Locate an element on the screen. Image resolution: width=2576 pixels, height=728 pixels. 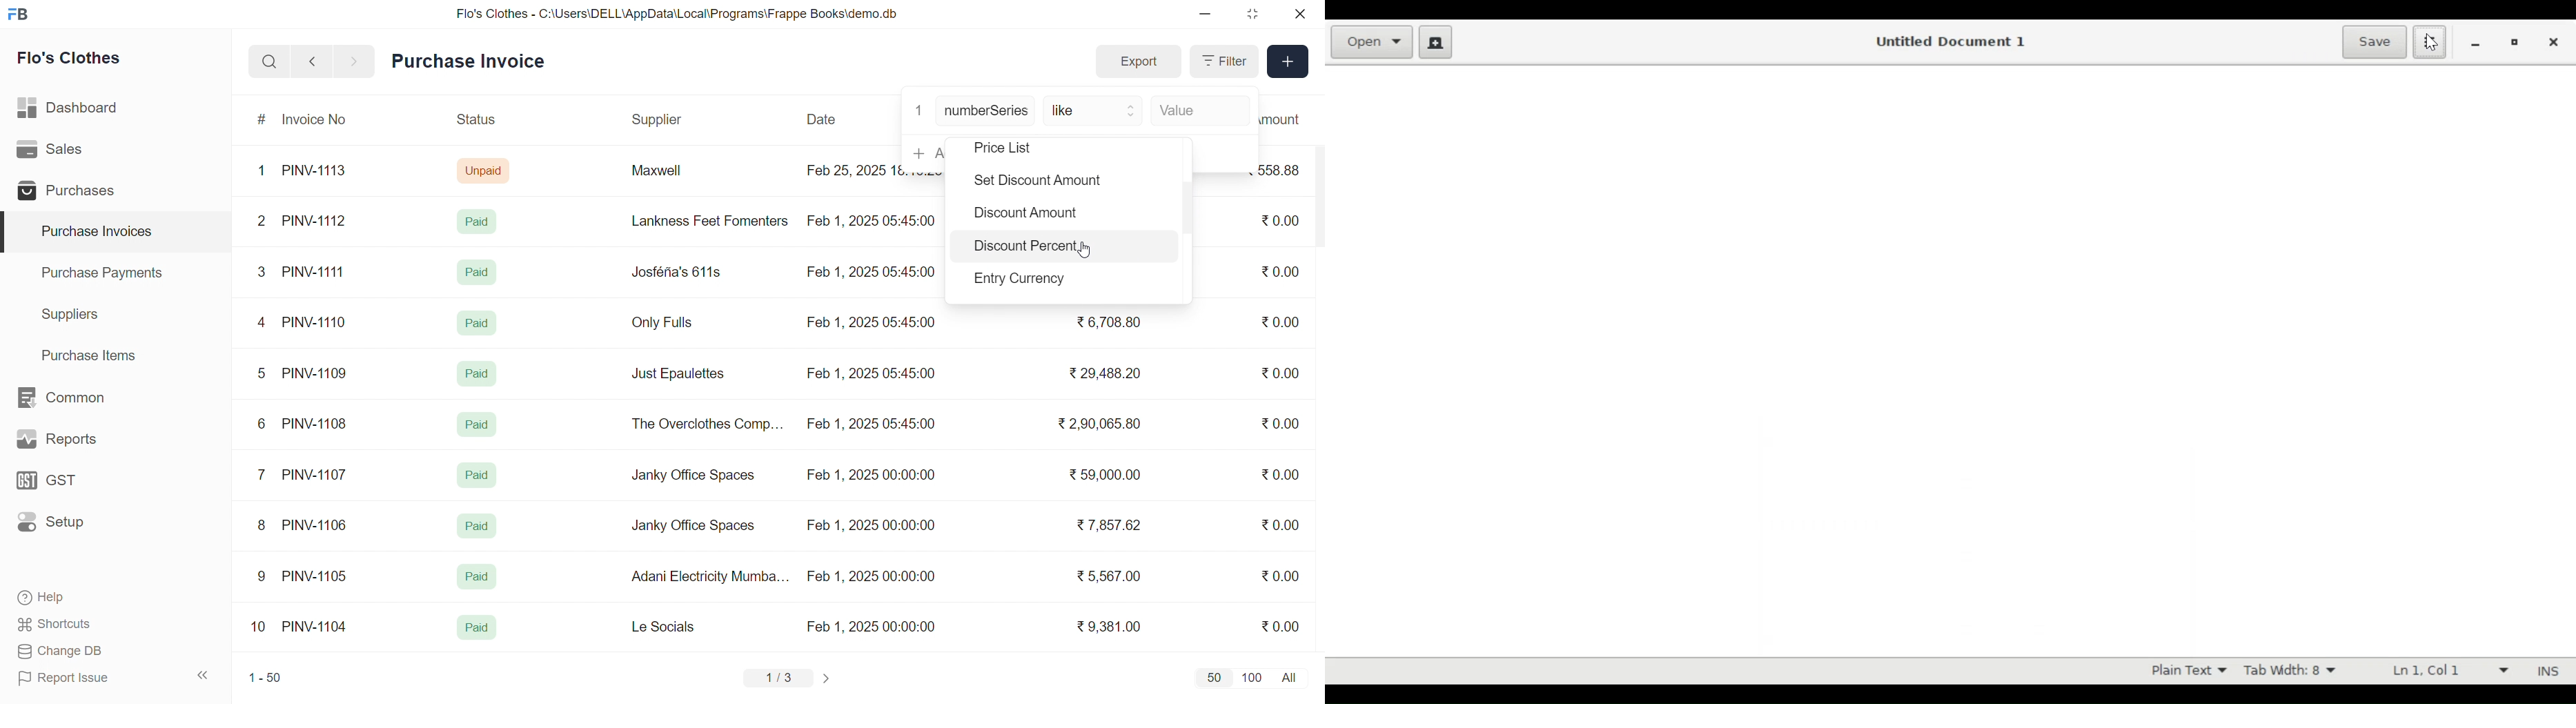
Help is located at coordinates (86, 598).